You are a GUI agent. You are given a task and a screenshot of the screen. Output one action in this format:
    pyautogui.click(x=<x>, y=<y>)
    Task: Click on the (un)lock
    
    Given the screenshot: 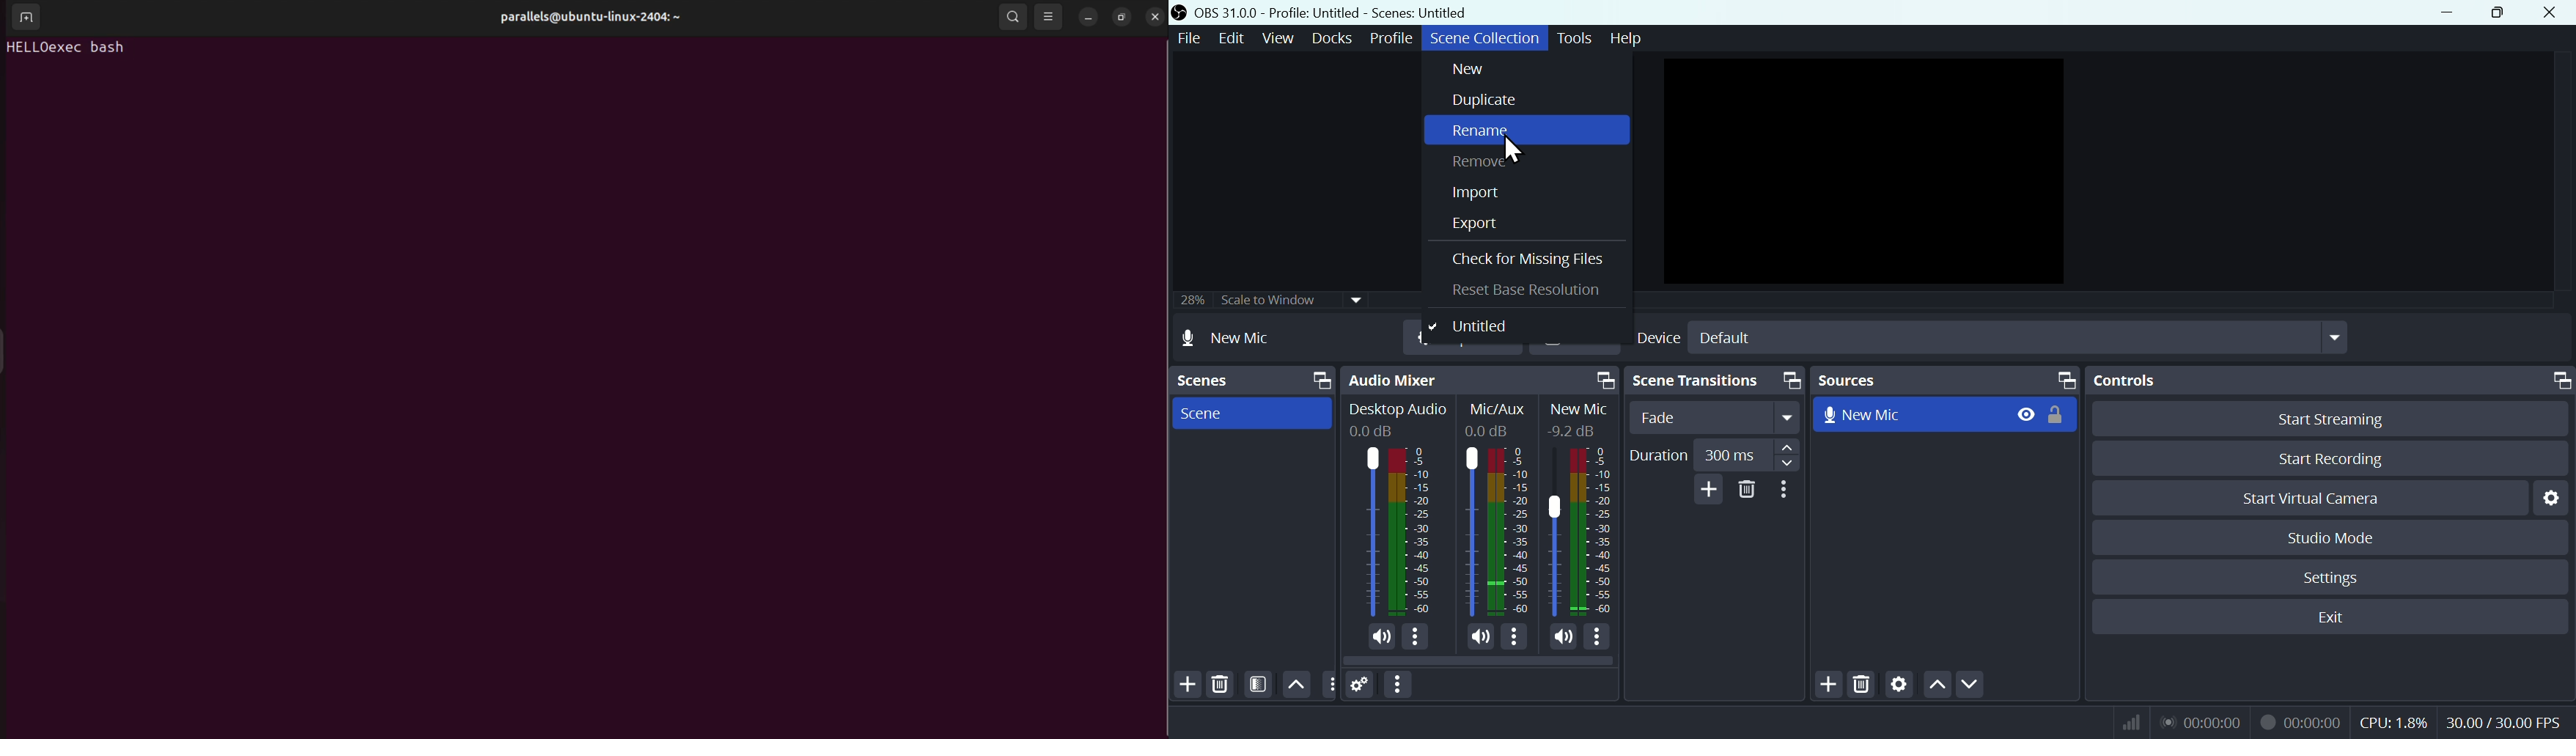 What is the action you would take?
    pyautogui.click(x=2058, y=415)
    